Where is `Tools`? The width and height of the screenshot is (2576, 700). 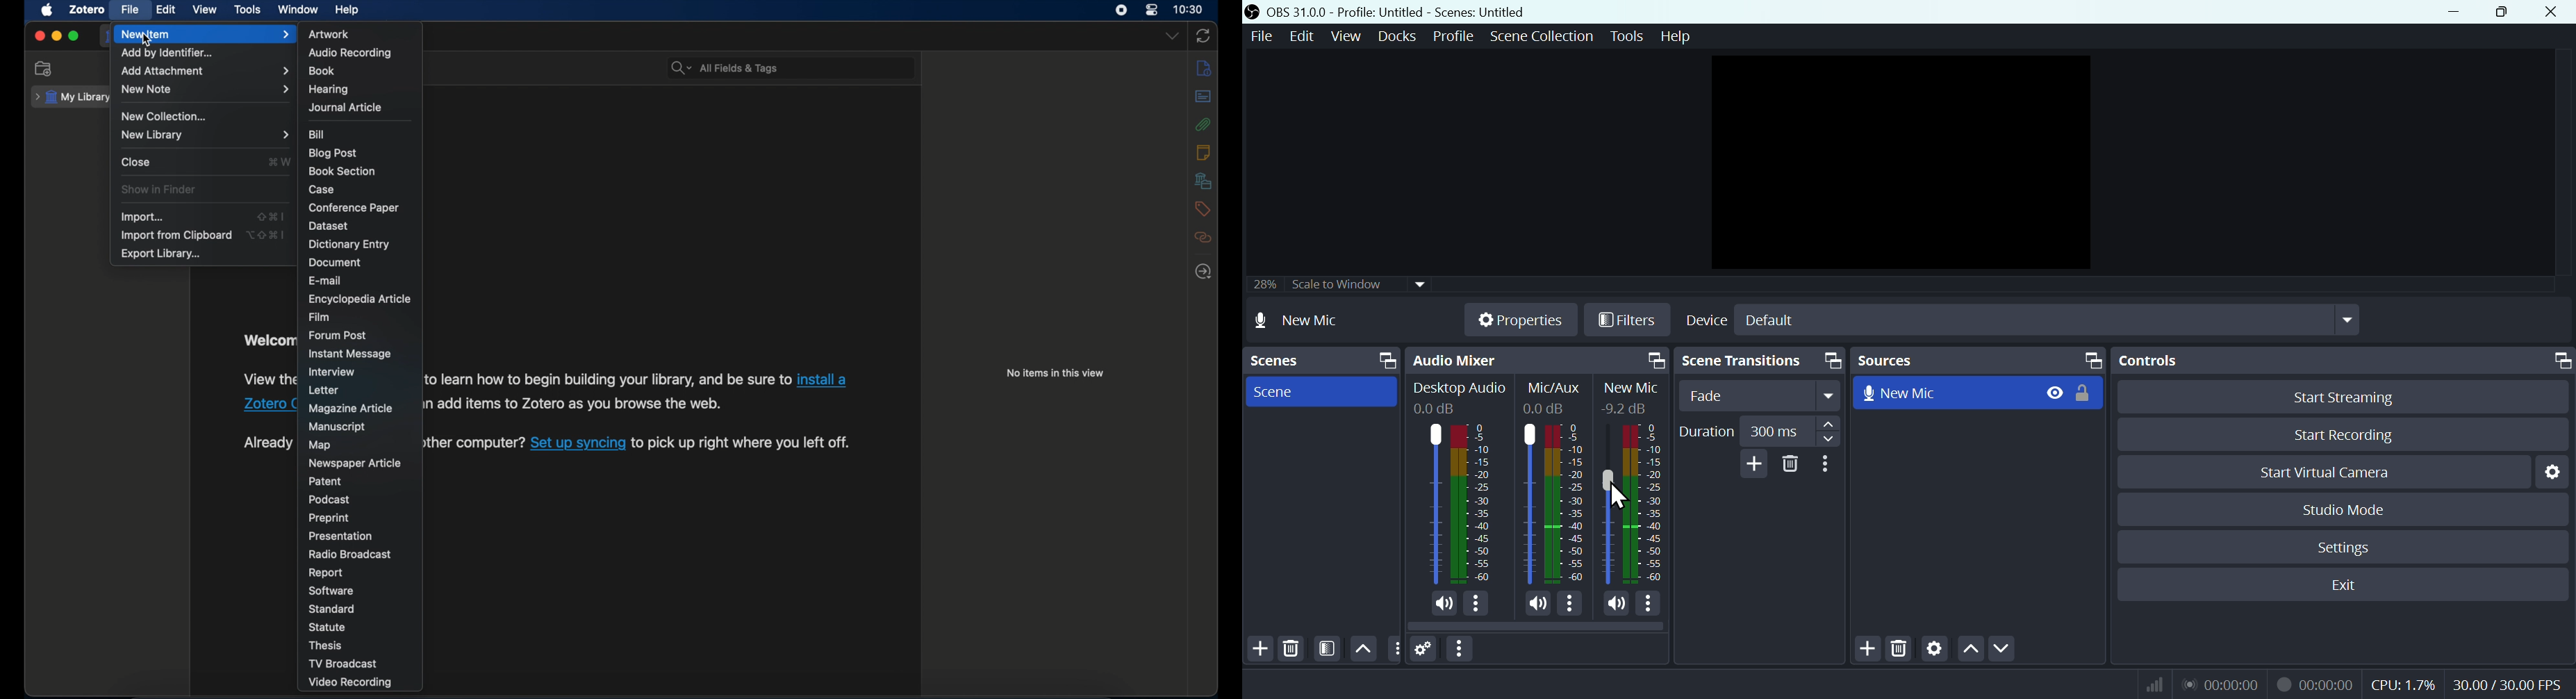 Tools is located at coordinates (1629, 36).